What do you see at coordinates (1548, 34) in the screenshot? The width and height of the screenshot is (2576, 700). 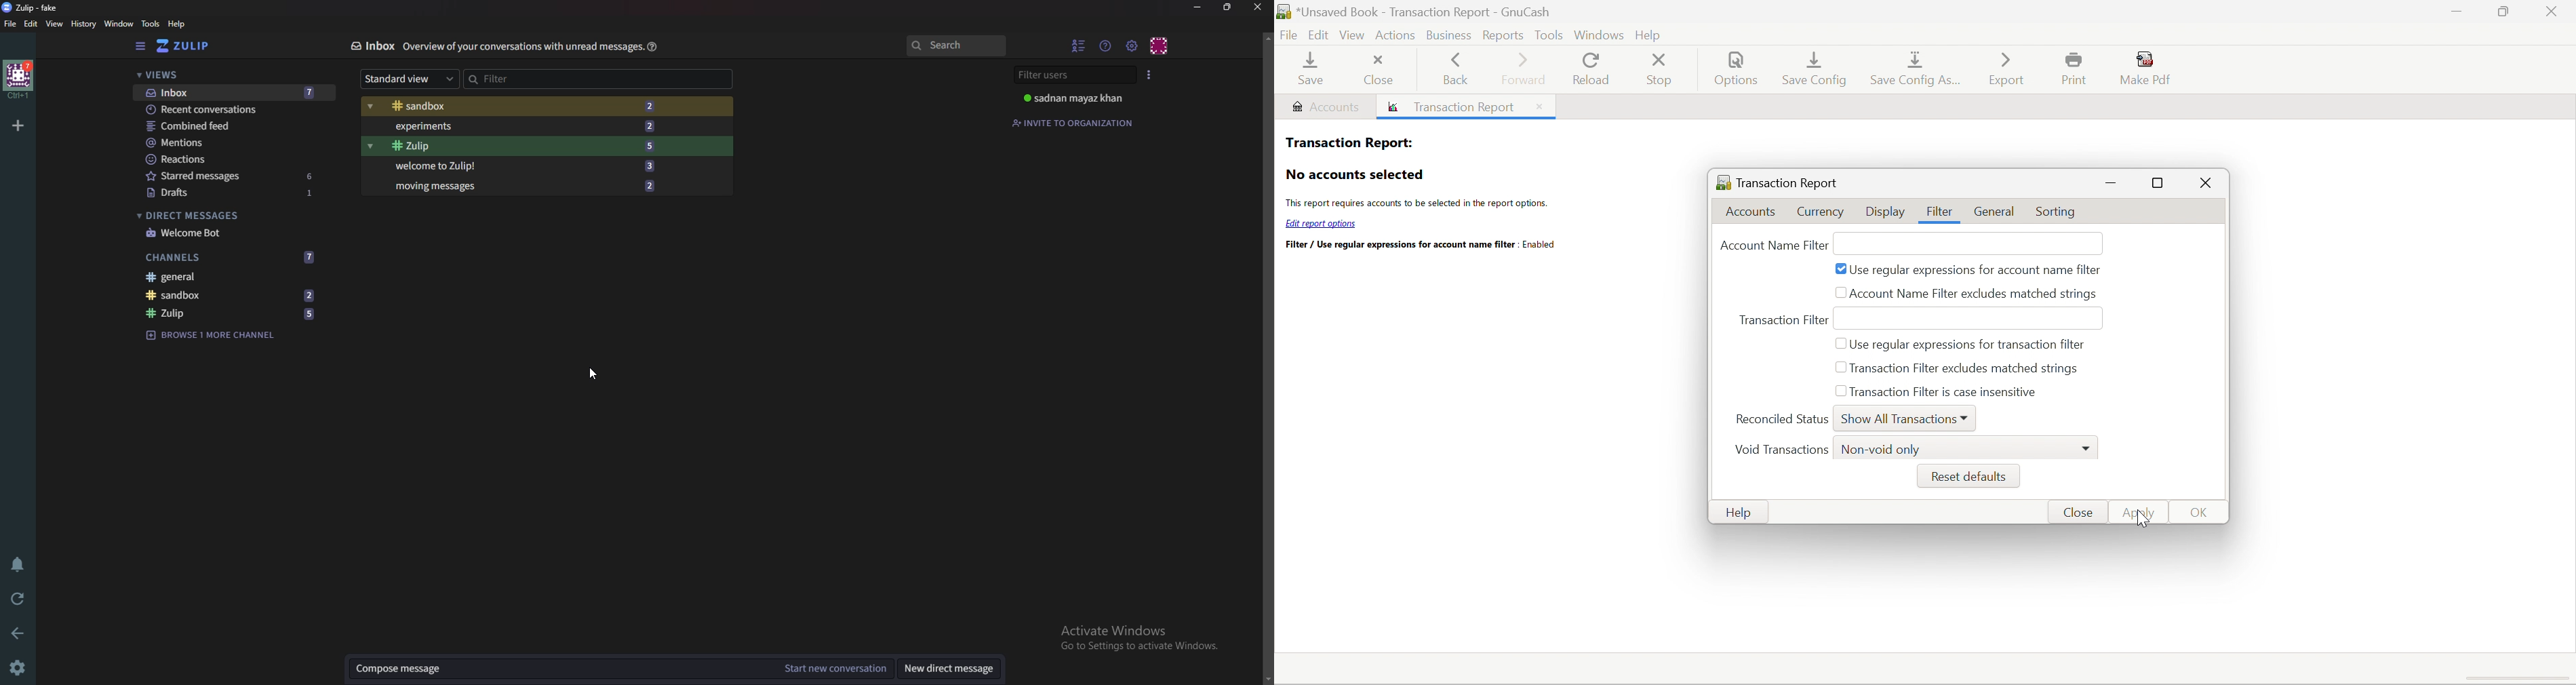 I see `Tools` at bounding box center [1548, 34].